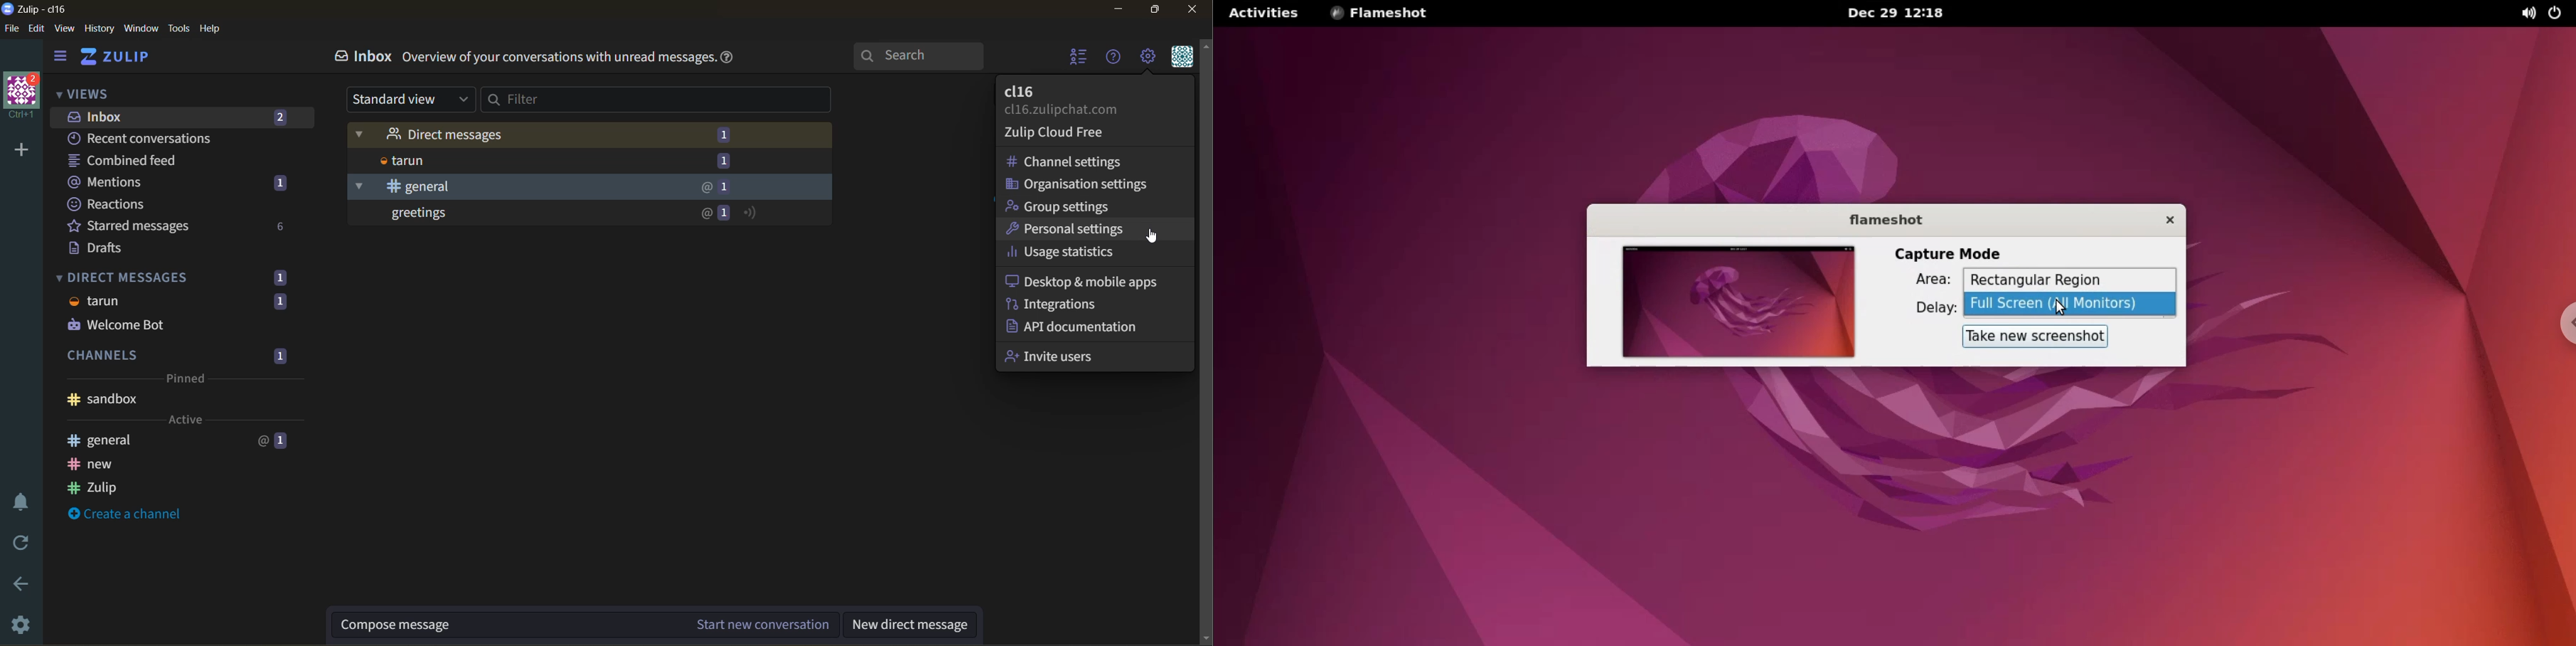  What do you see at coordinates (1051, 360) in the screenshot?
I see `invite users` at bounding box center [1051, 360].